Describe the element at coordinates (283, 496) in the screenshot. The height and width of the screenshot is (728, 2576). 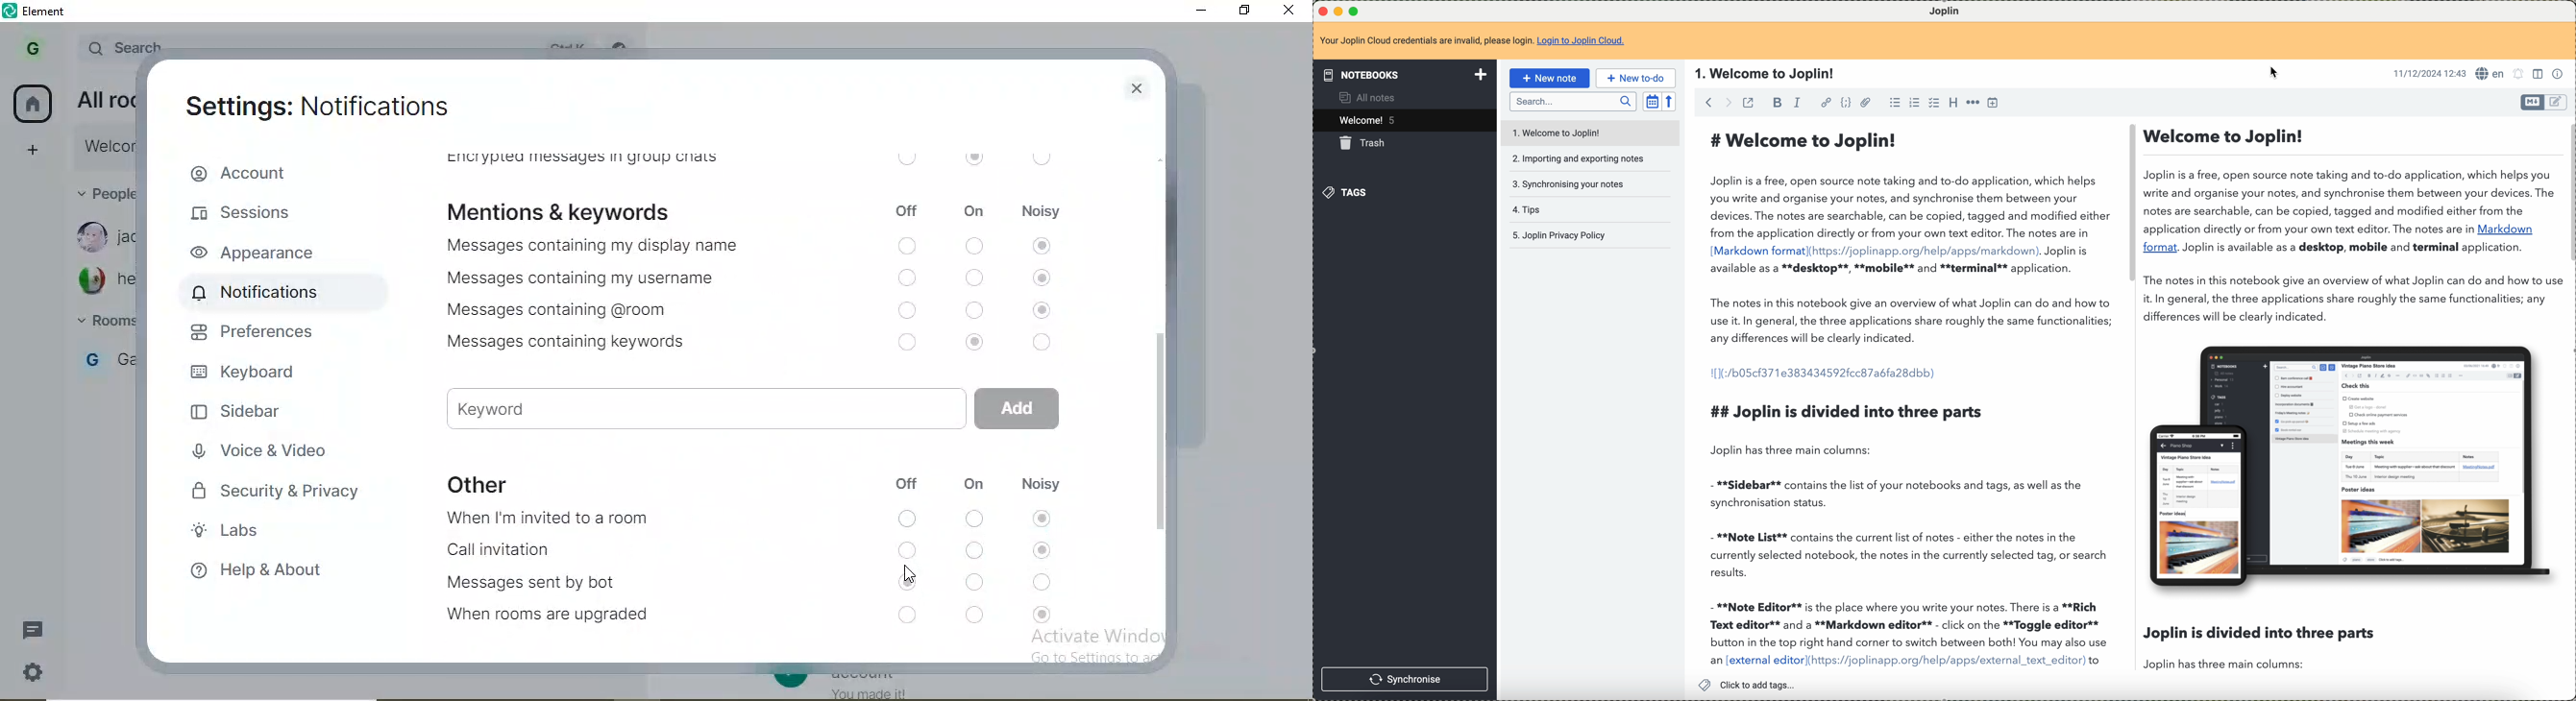
I see `security & privavcy` at that location.